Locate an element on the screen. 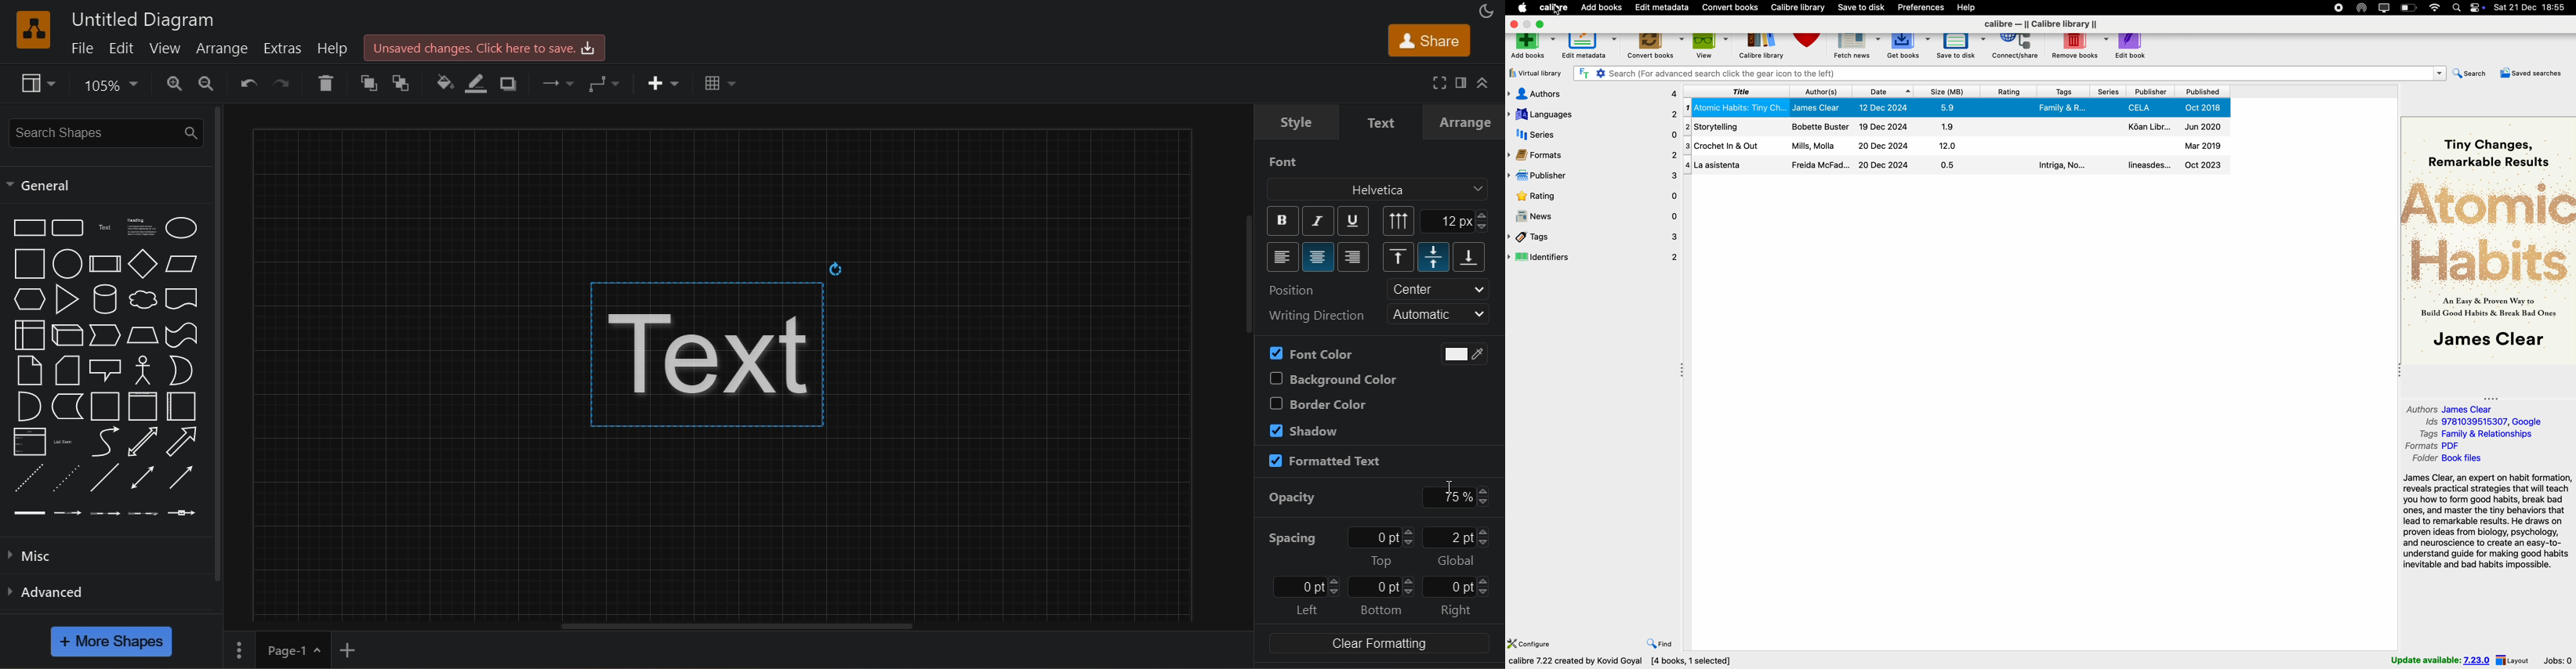  view is located at coordinates (40, 84).